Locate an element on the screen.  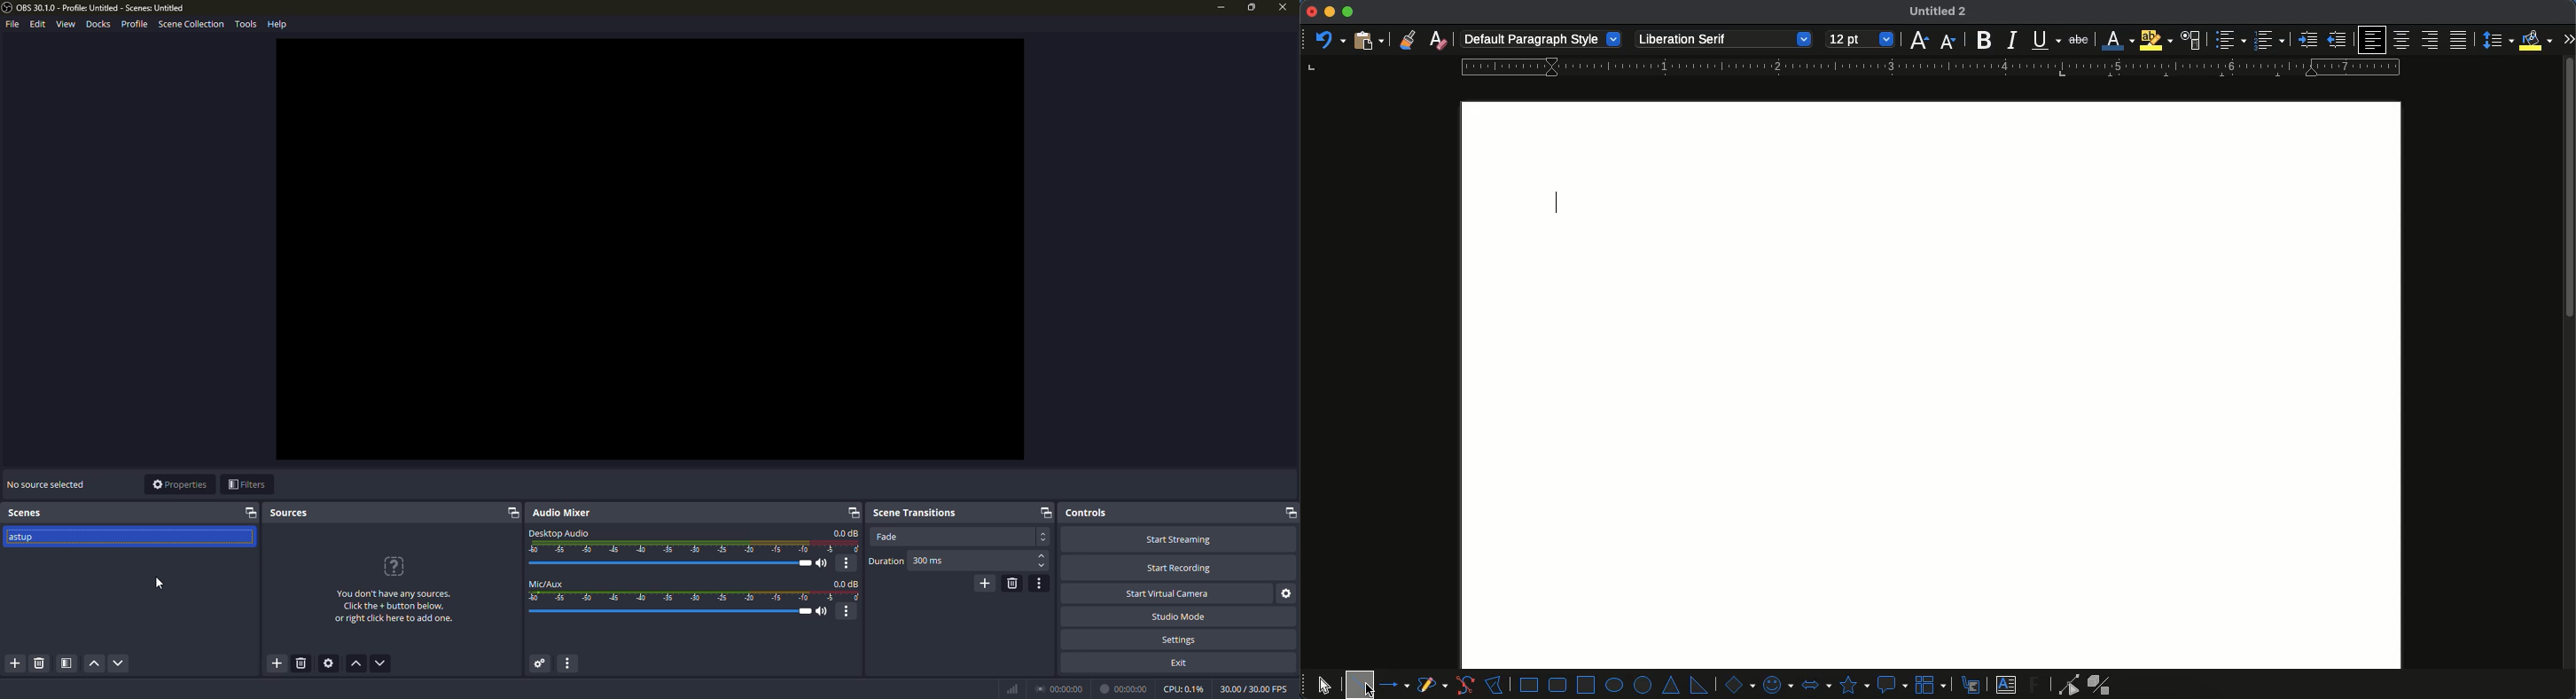
duration is located at coordinates (886, 562).